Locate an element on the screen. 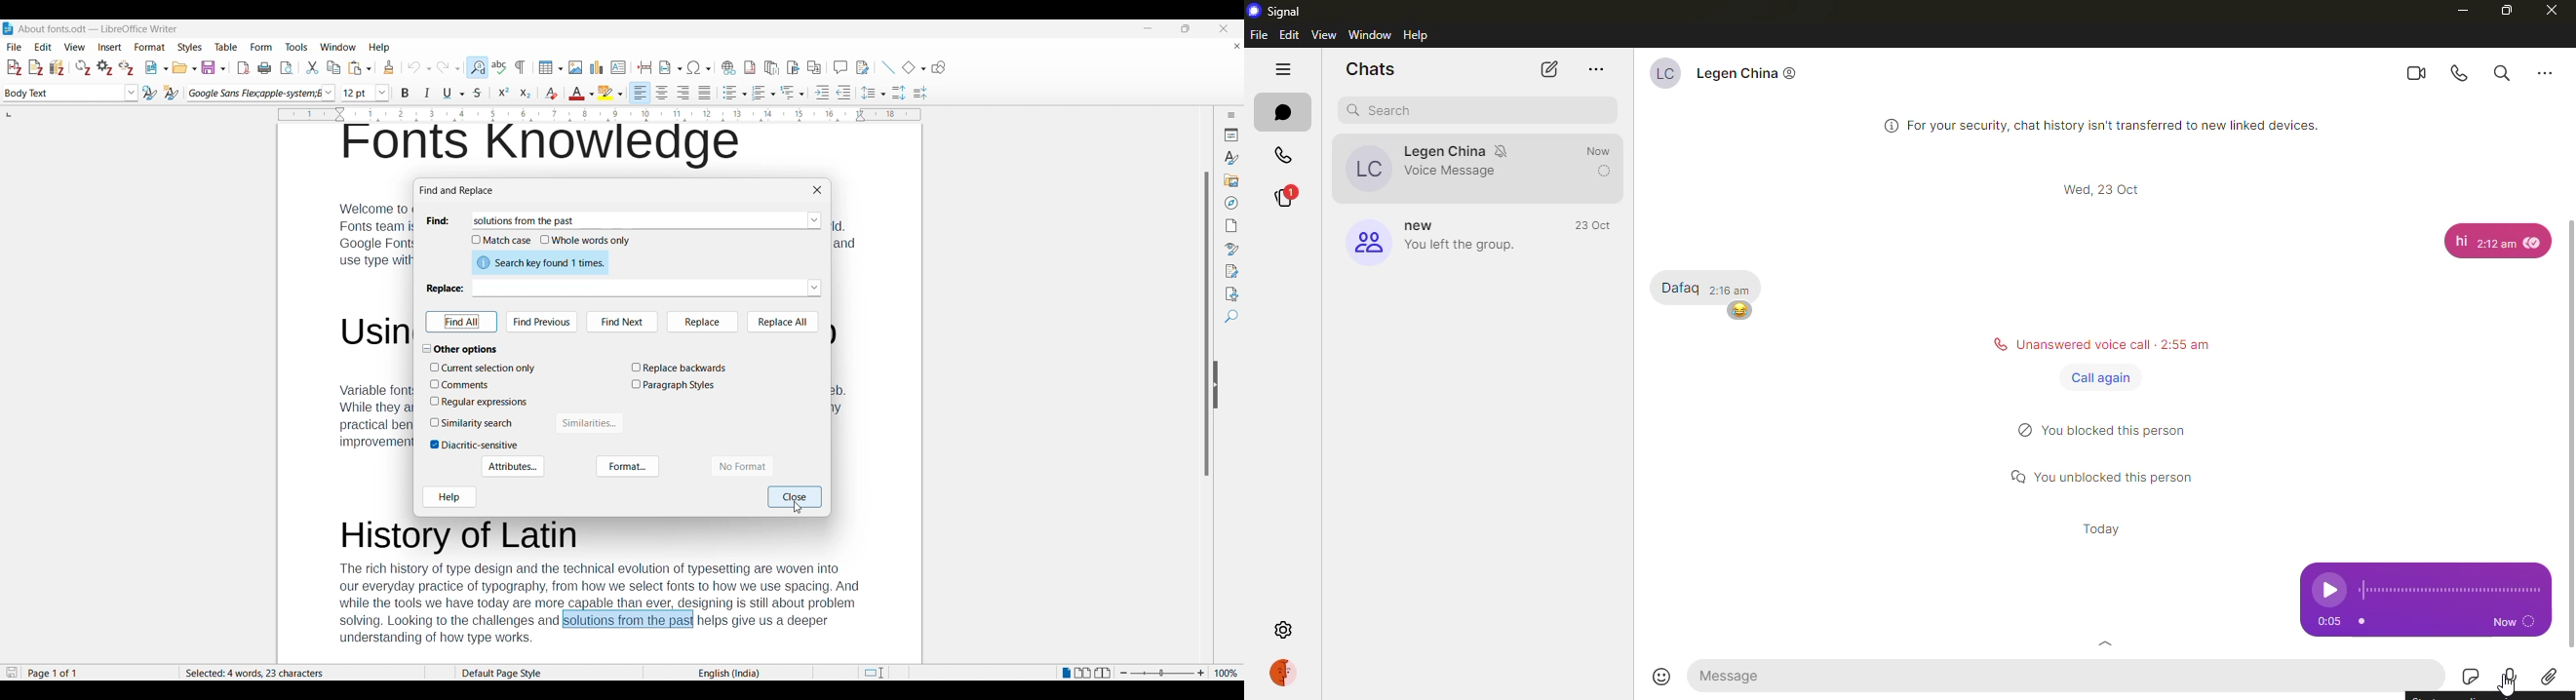 This screenshot has width=2576, height=700. Show track changes functions  is located at coordinates (863, 67).